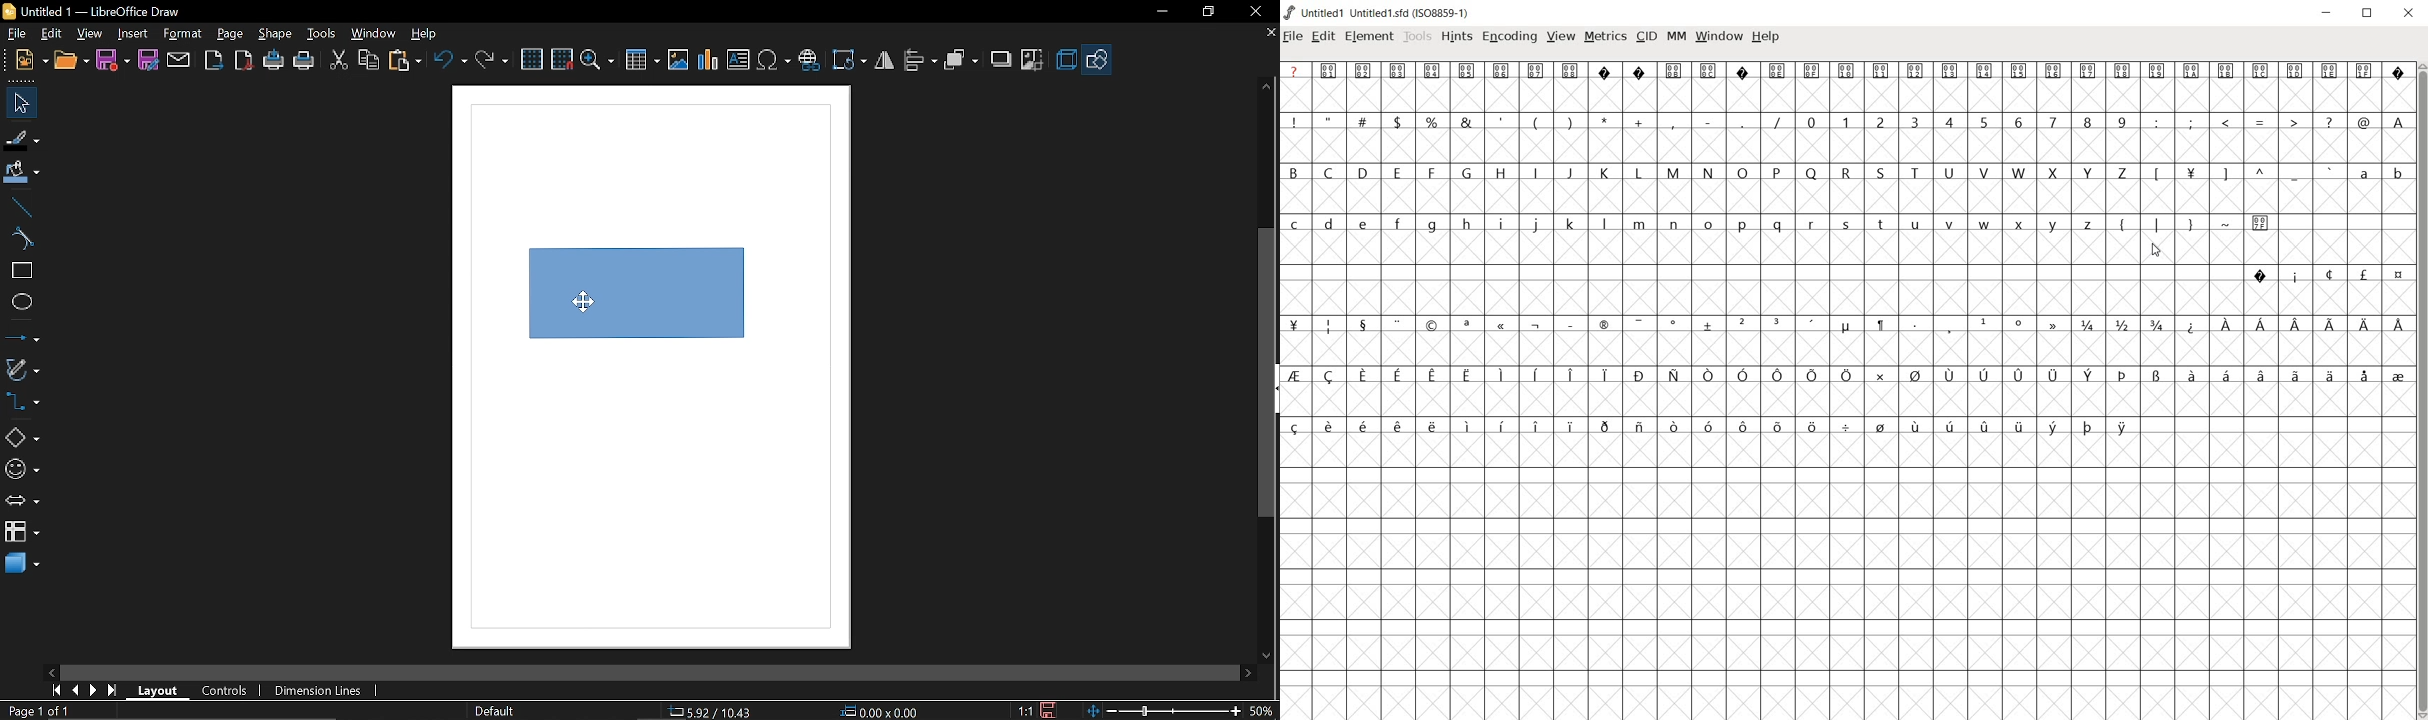 This screenshot has height=728, width=2436. What do you see at coordinates (1848, 146) in the screenshot?
I see `empty cells` at bounding box center [1848, 146].